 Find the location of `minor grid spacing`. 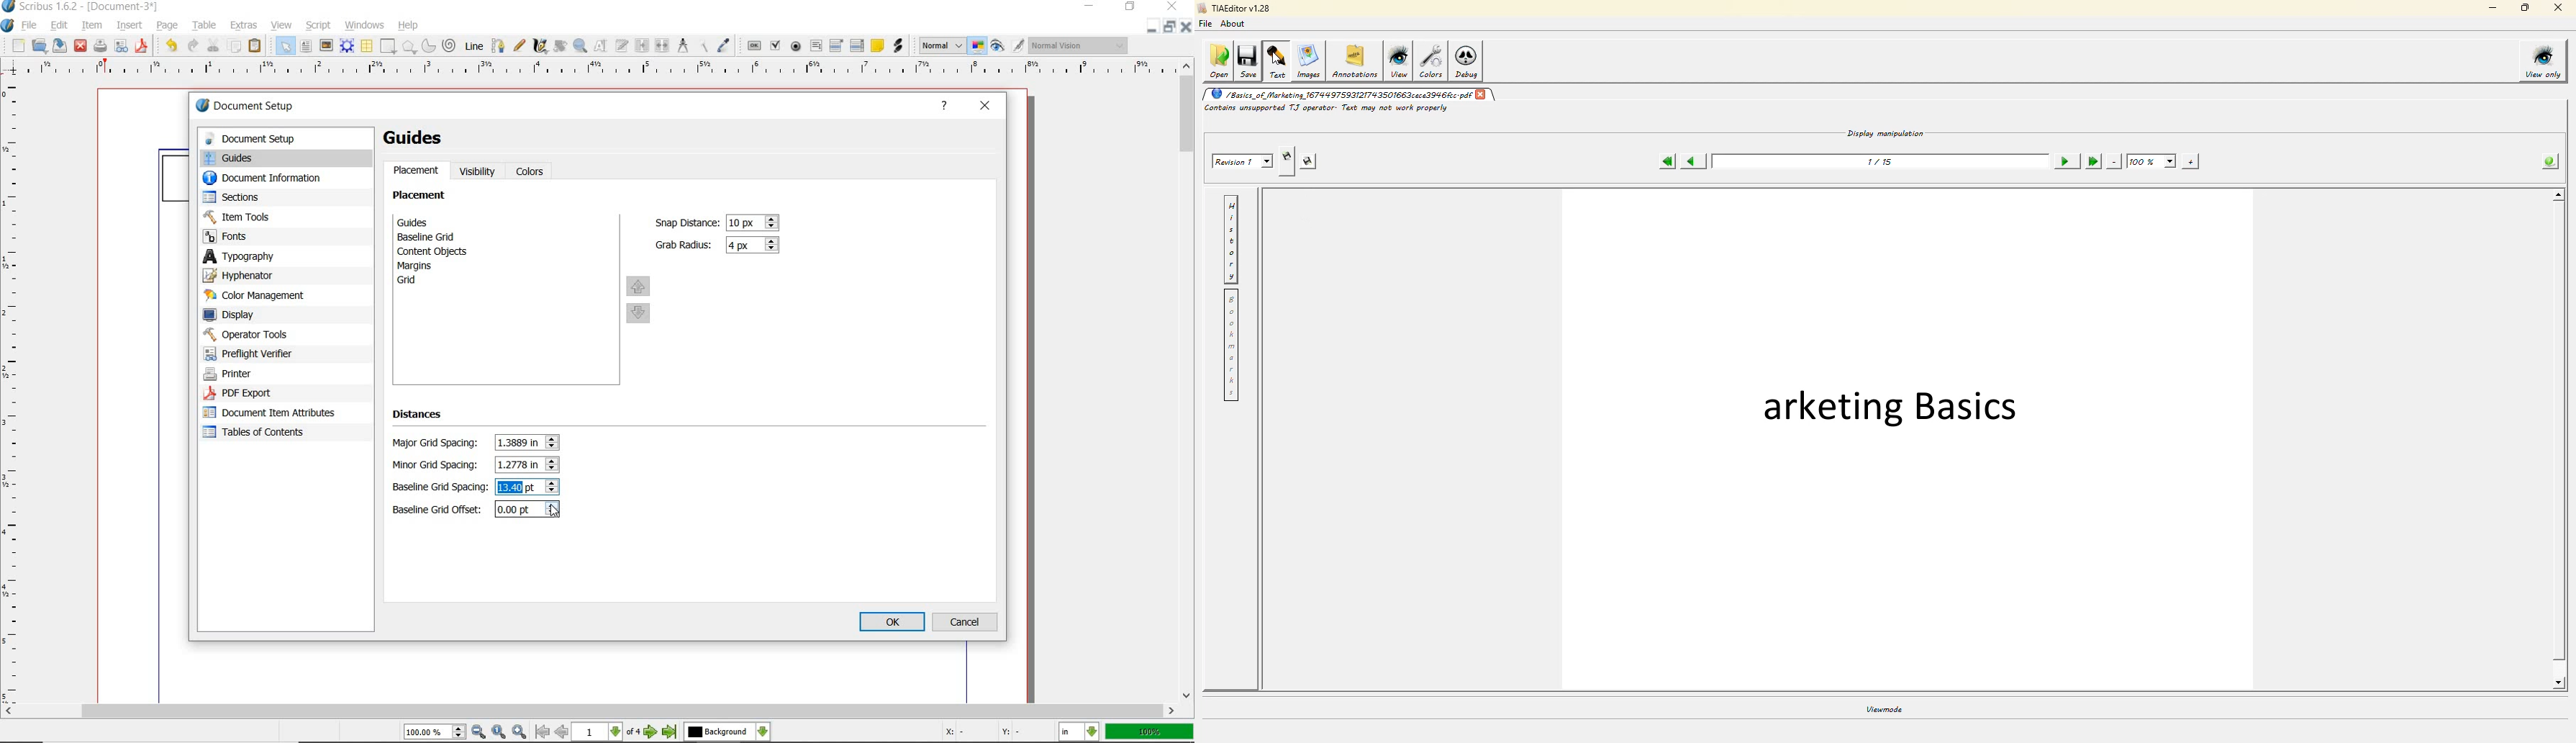

minor grid spacing is located at coordinates (518, 464).